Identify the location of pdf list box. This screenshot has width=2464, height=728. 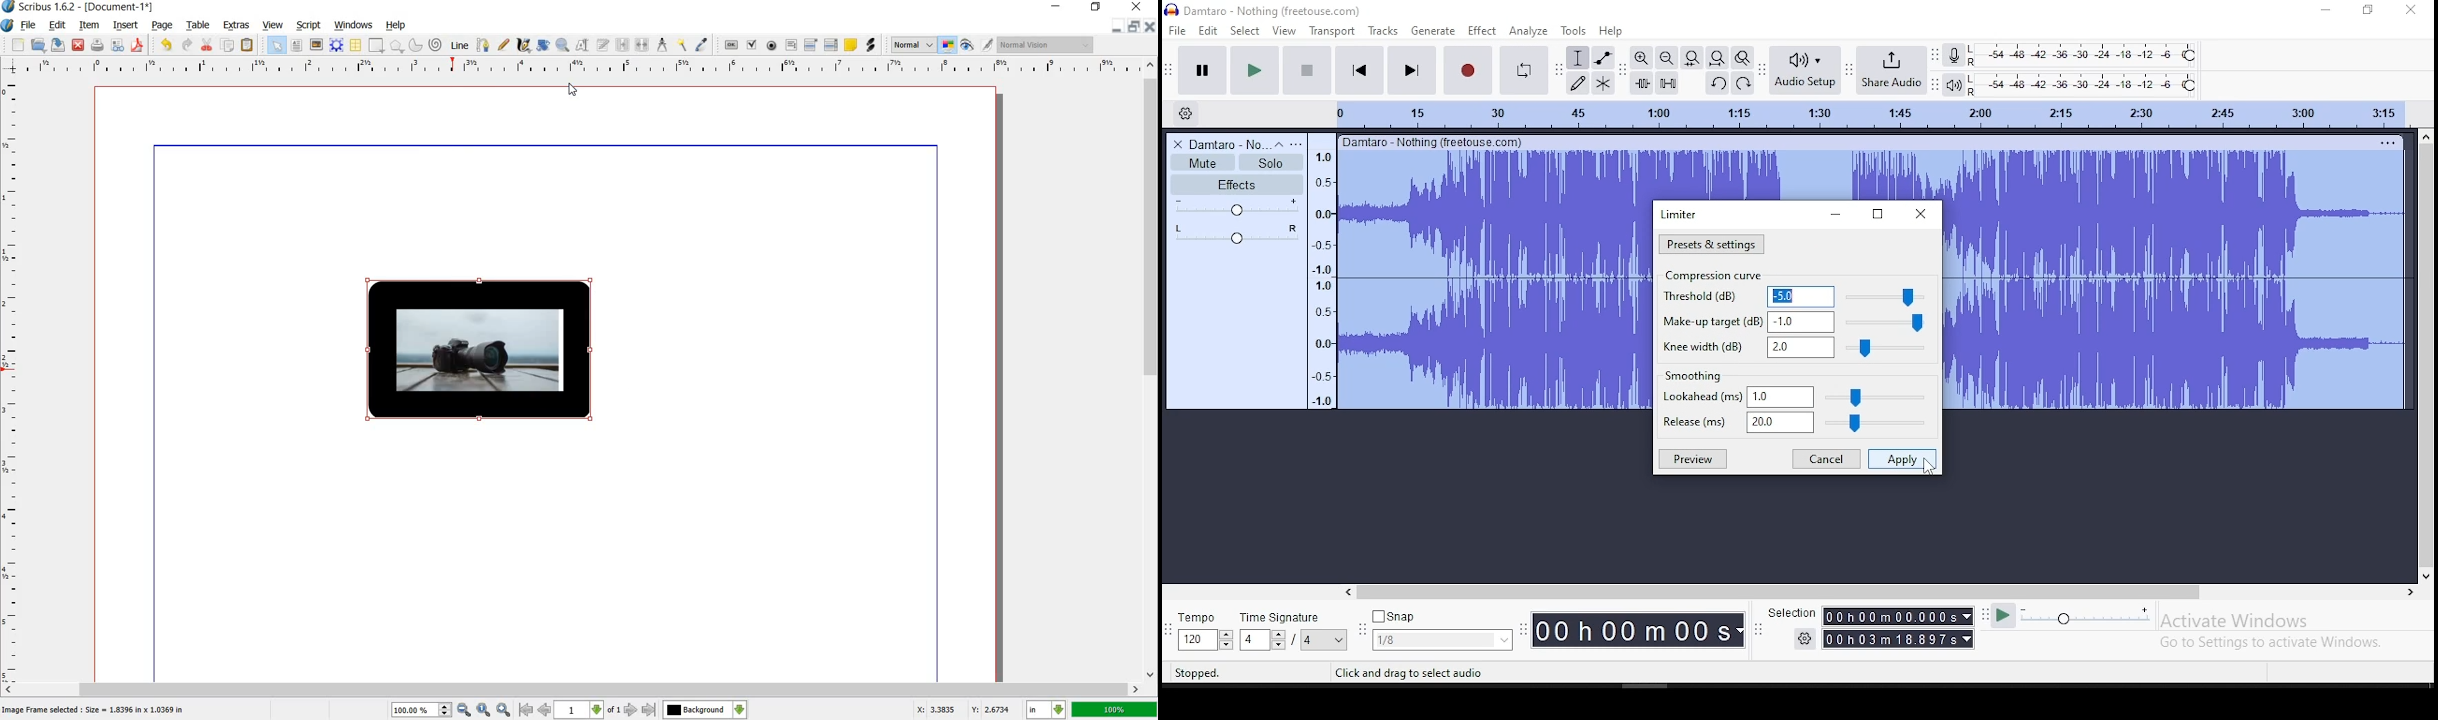
(832, 46).